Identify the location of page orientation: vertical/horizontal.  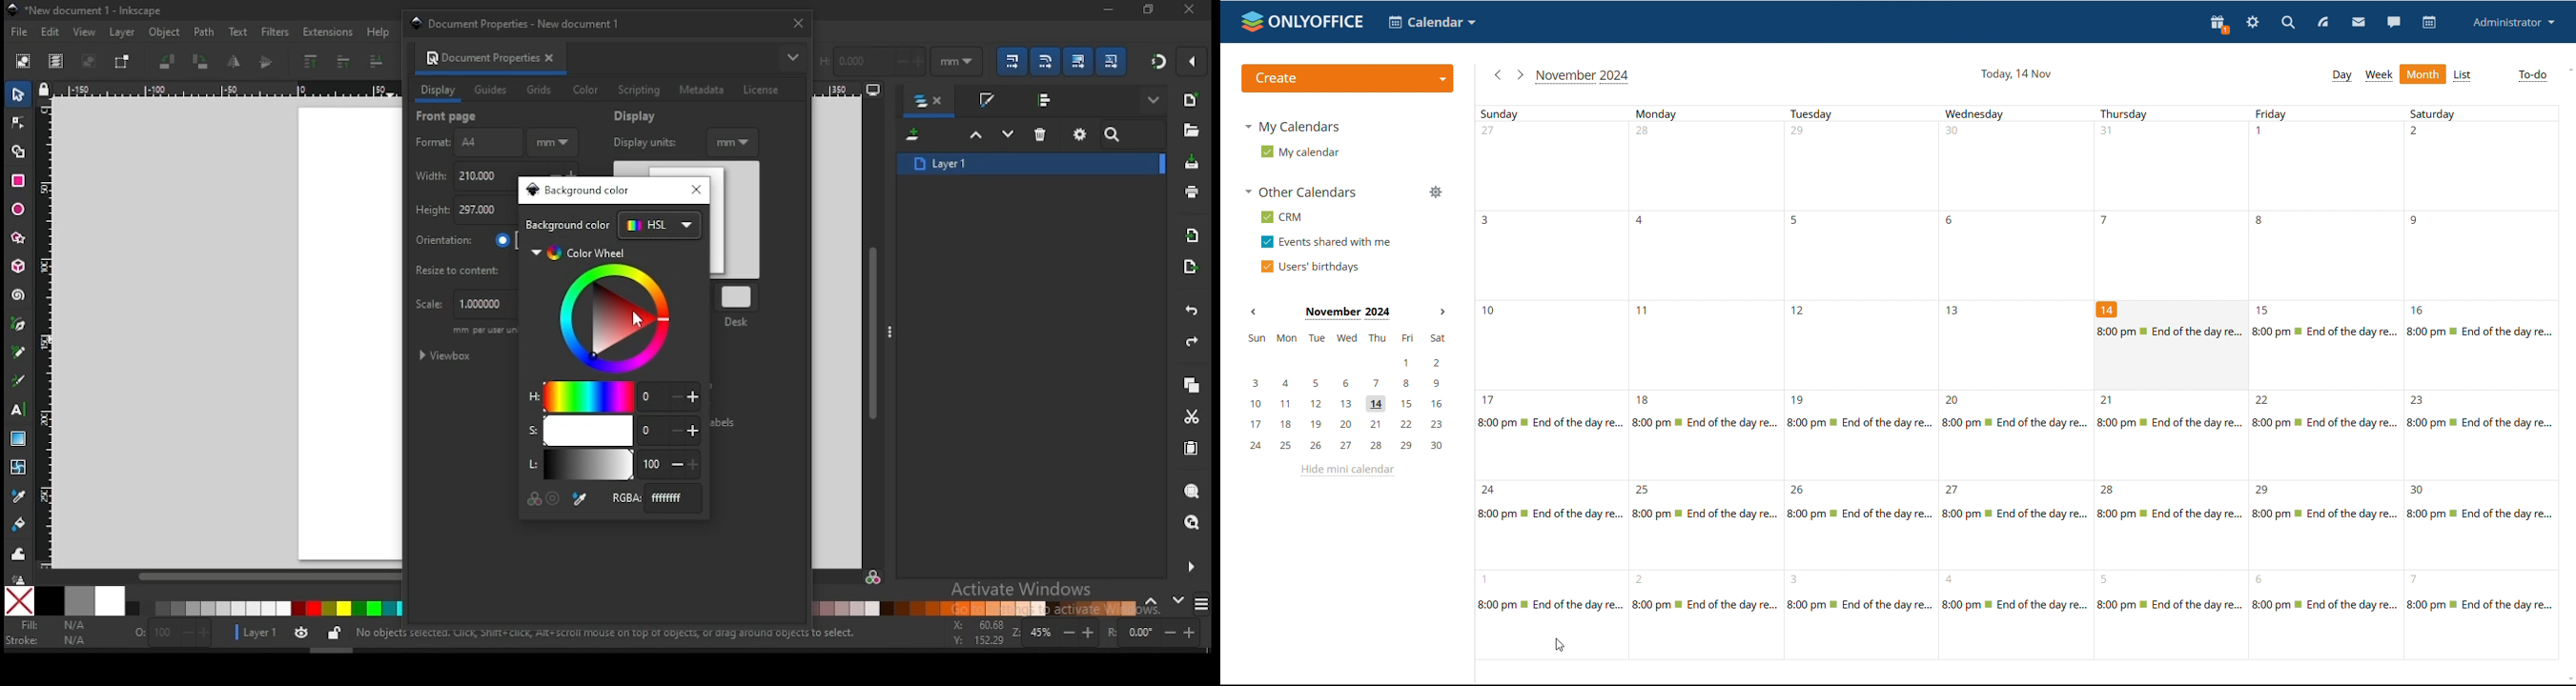
(464, 240).